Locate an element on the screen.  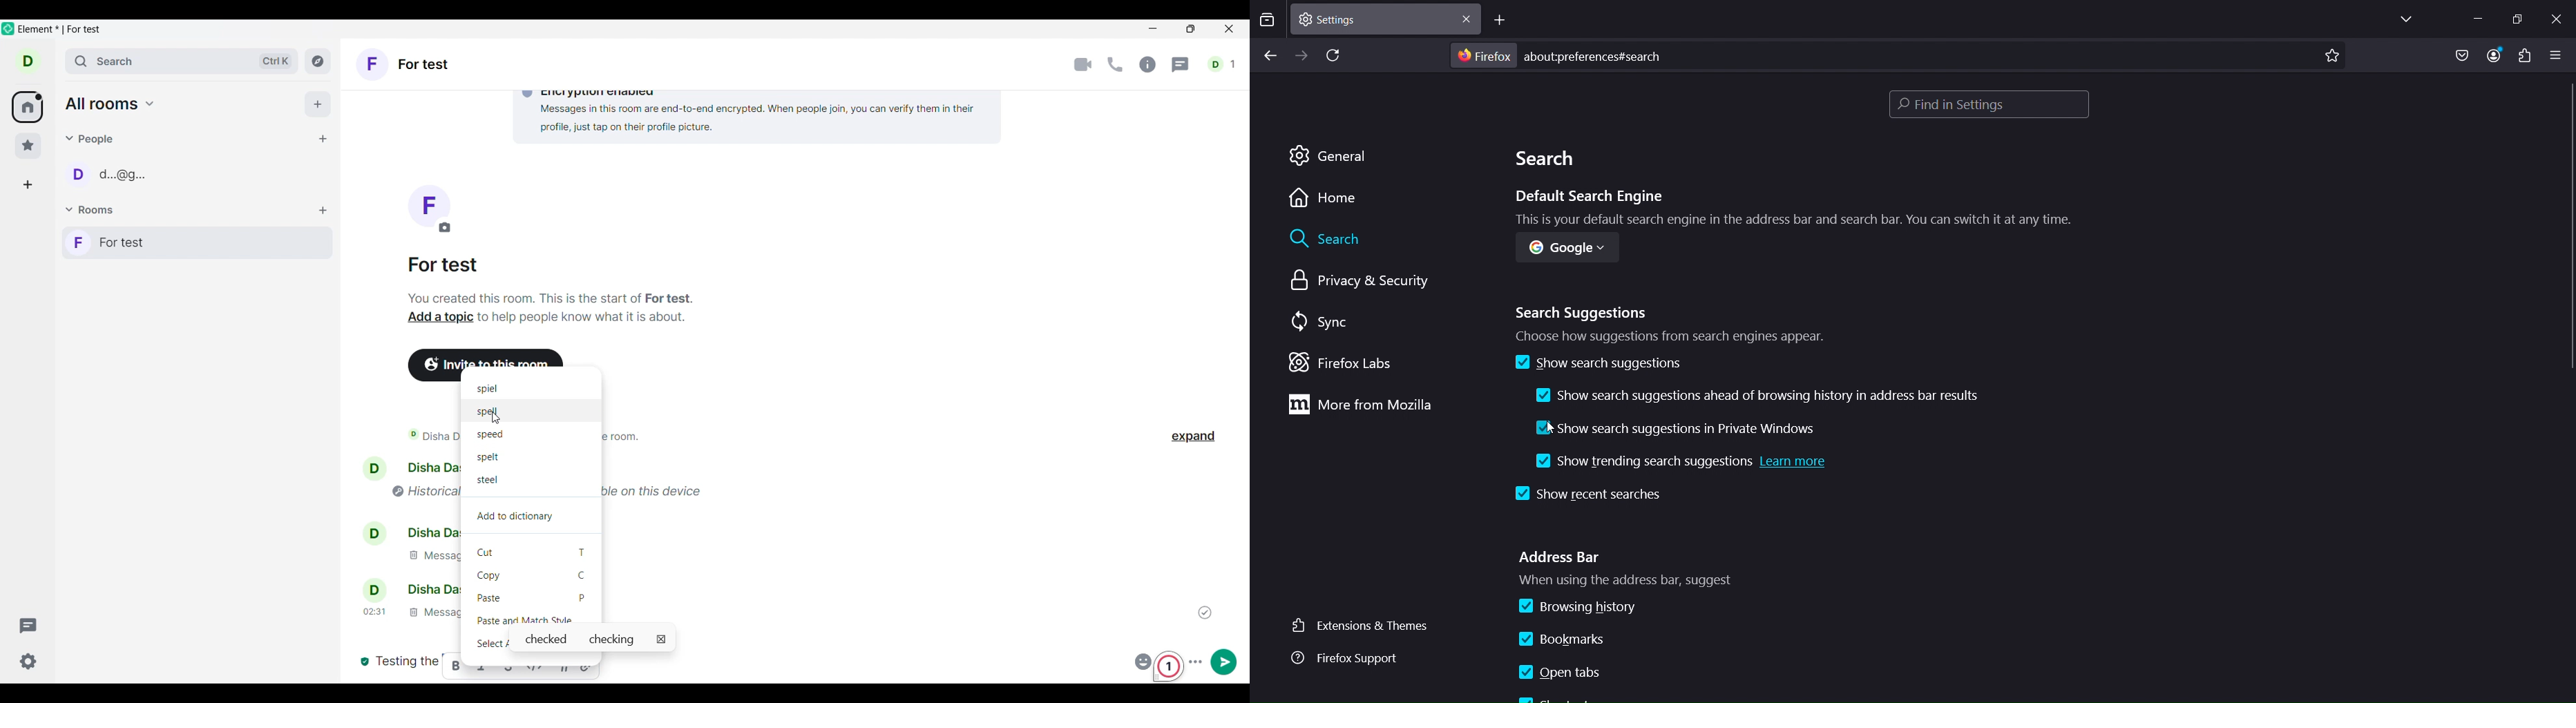
Encryption enabled Messages in this room are end-to-end encrypted. When people join, you can verify them in their profile, just tap on their profile picture. is located at coordinates (752, 113).